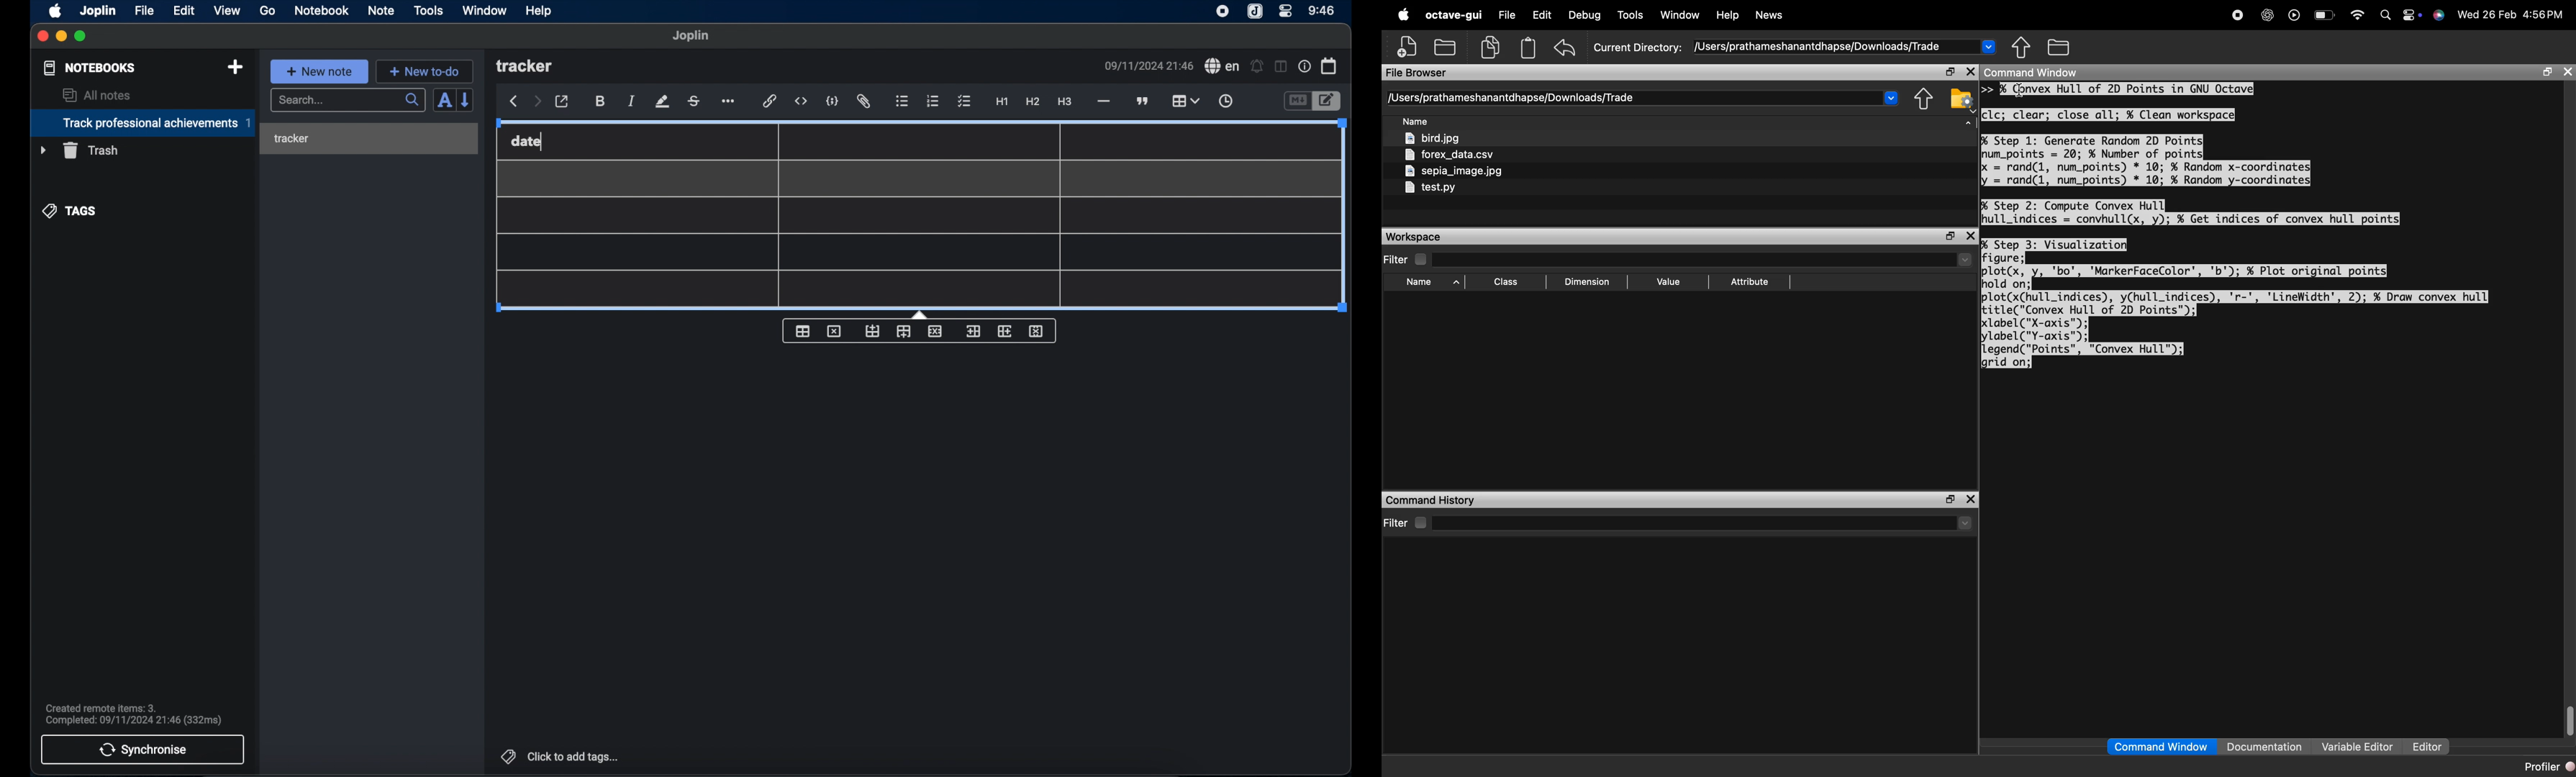 The height and width of the screenshot is (784, 2576). What do you see at coordinates (600, 101) in the screenshot?
I see `bold` at bounding box center [600, 101].